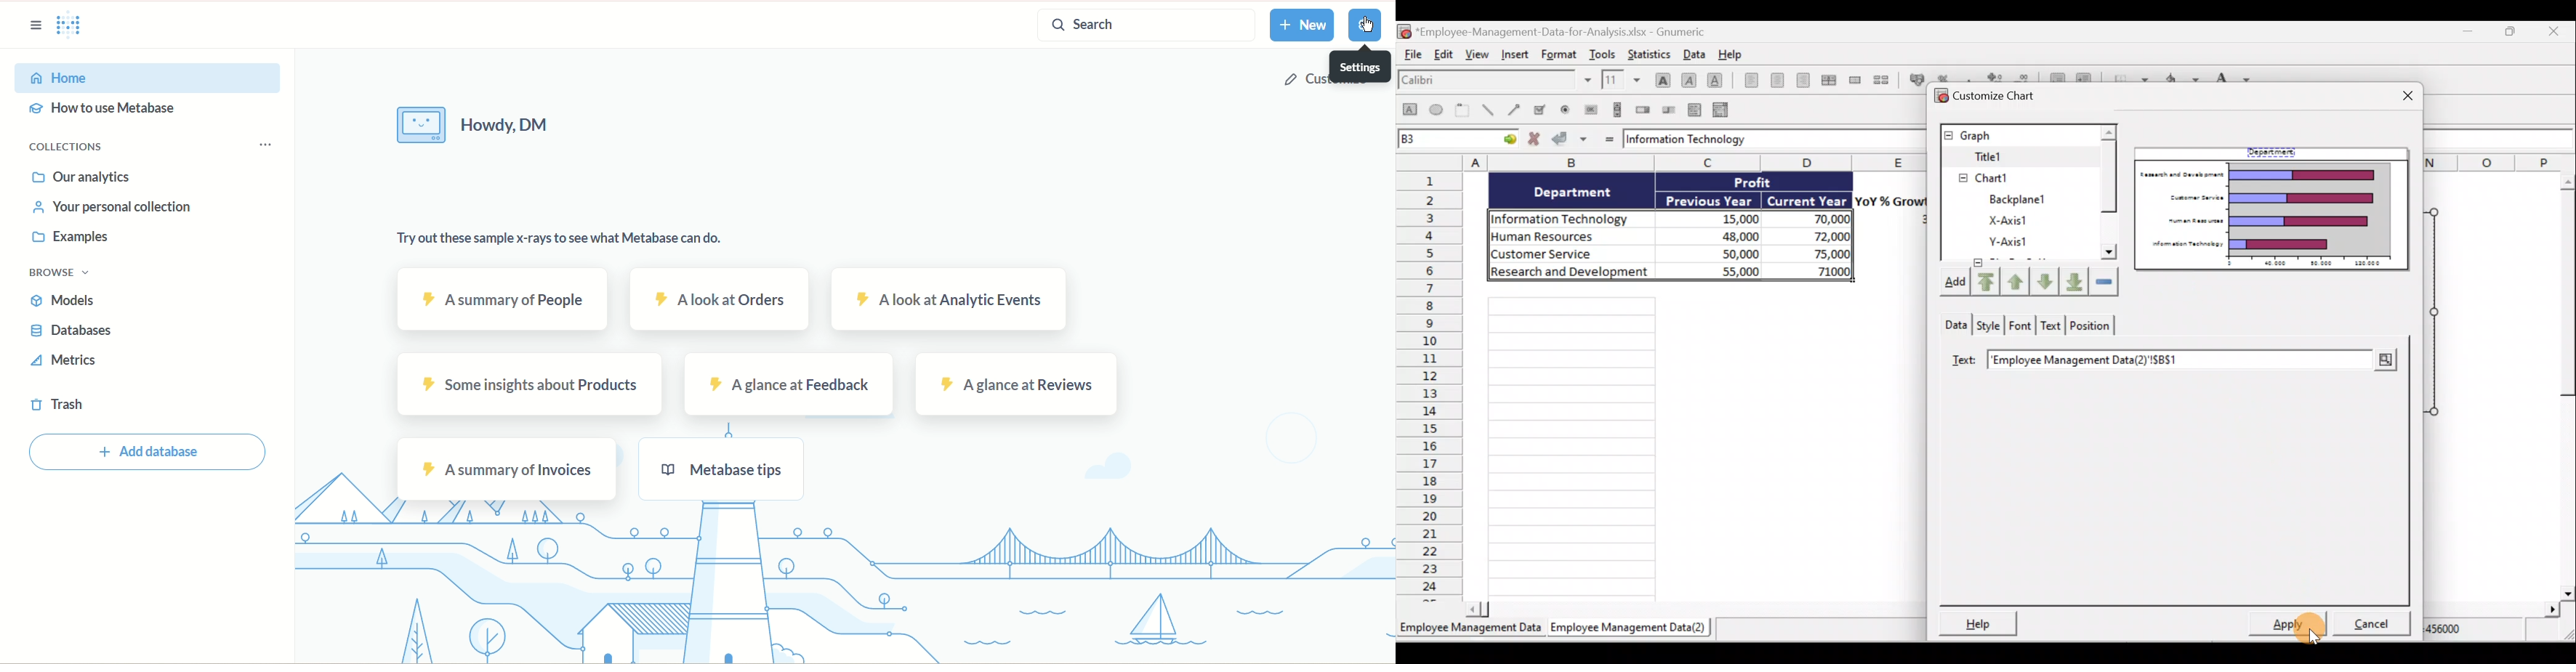  I want to click on examples, so click(75, 240).